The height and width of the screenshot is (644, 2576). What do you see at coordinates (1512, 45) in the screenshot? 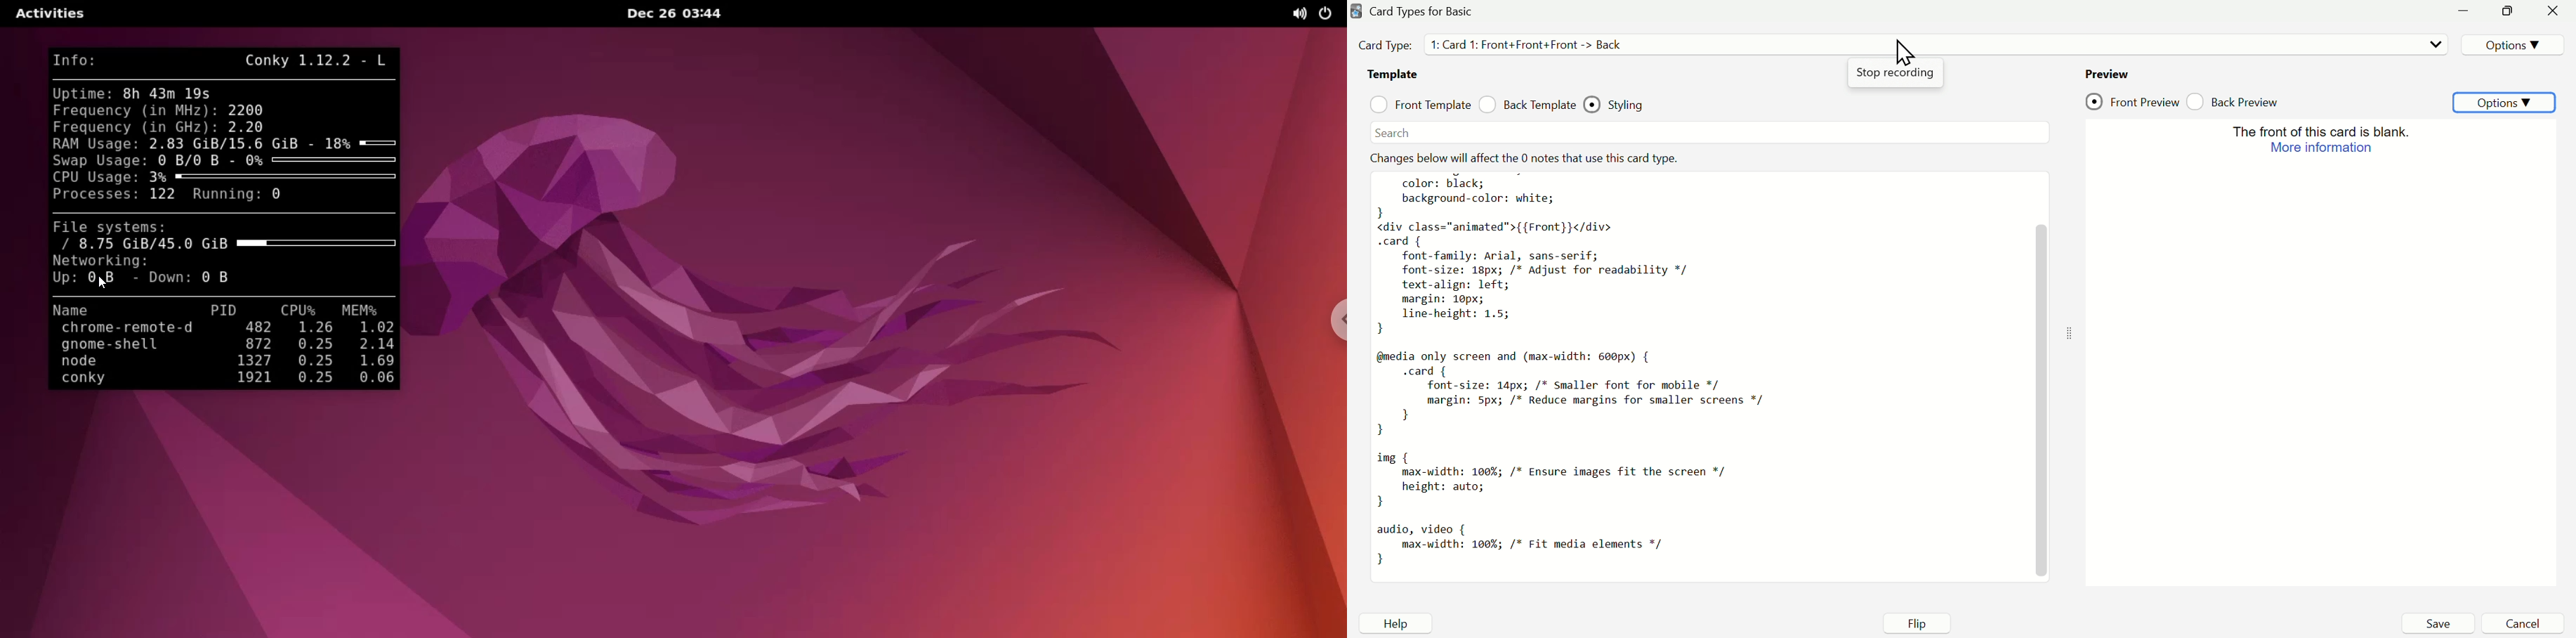
I see `Card Type` at bounding box center [1512, 45].